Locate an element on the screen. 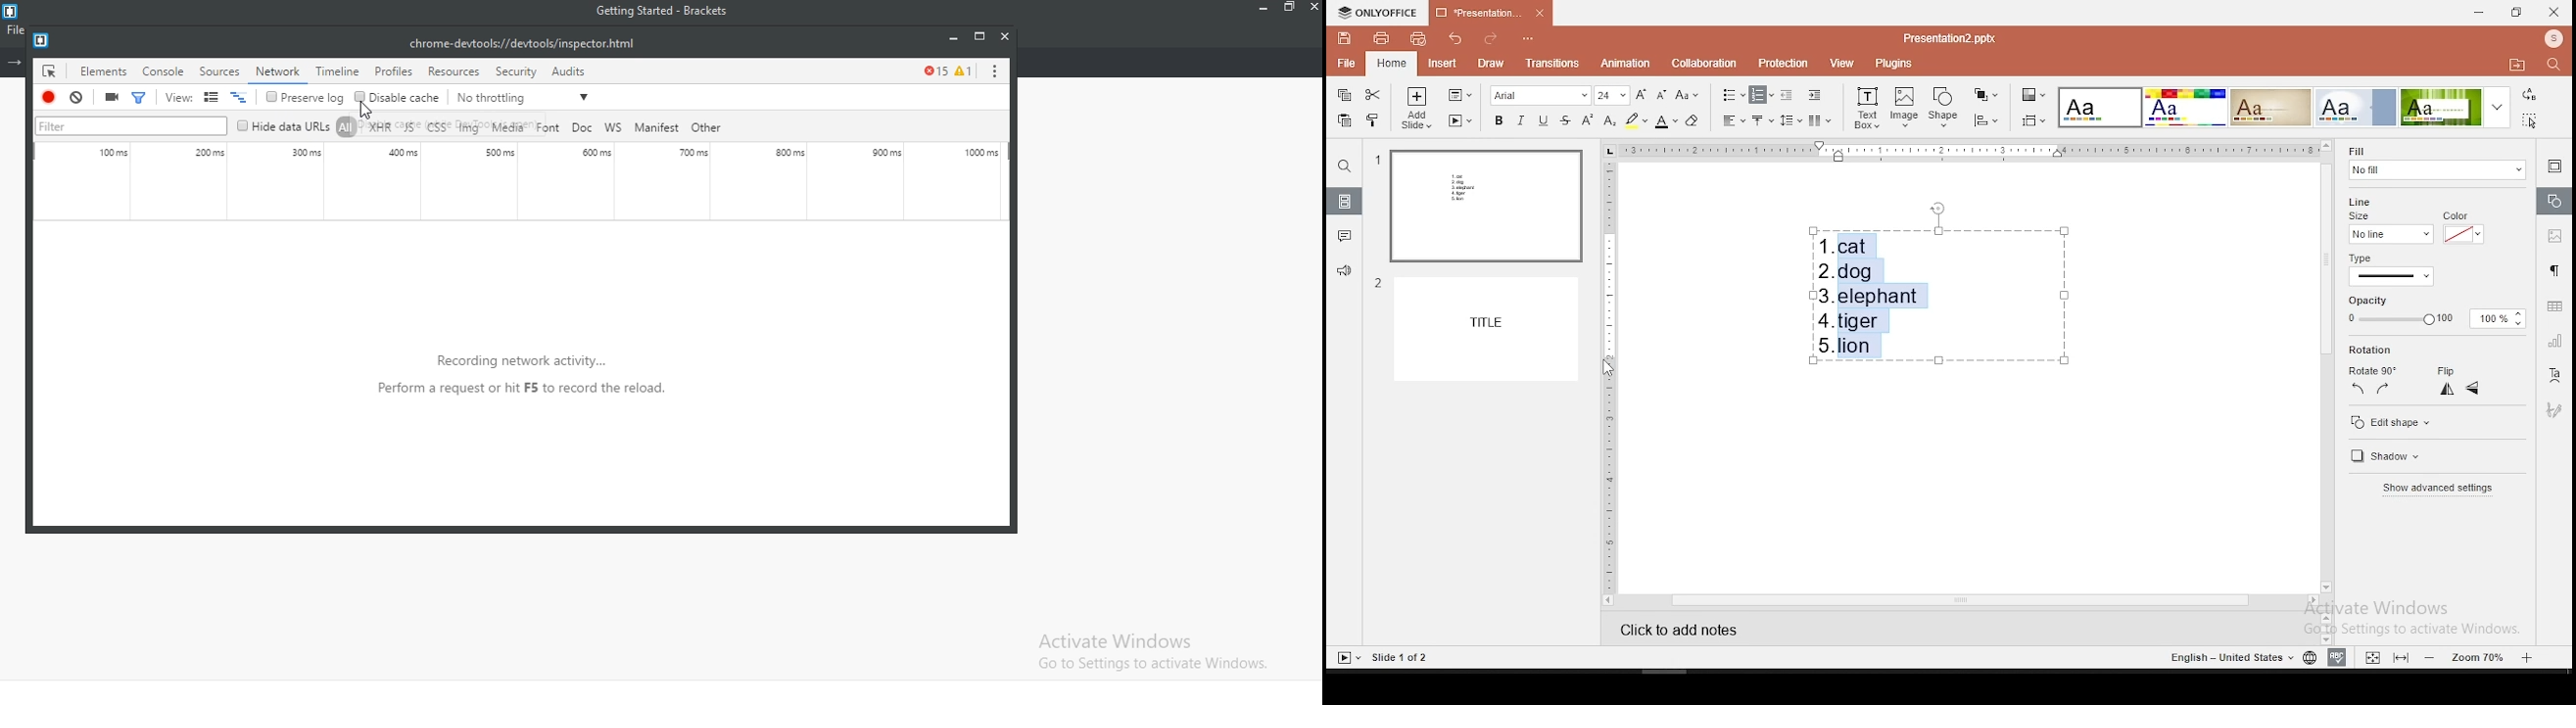 The image size is (2576, 728). highlight is located at coordinates (1636, 120).